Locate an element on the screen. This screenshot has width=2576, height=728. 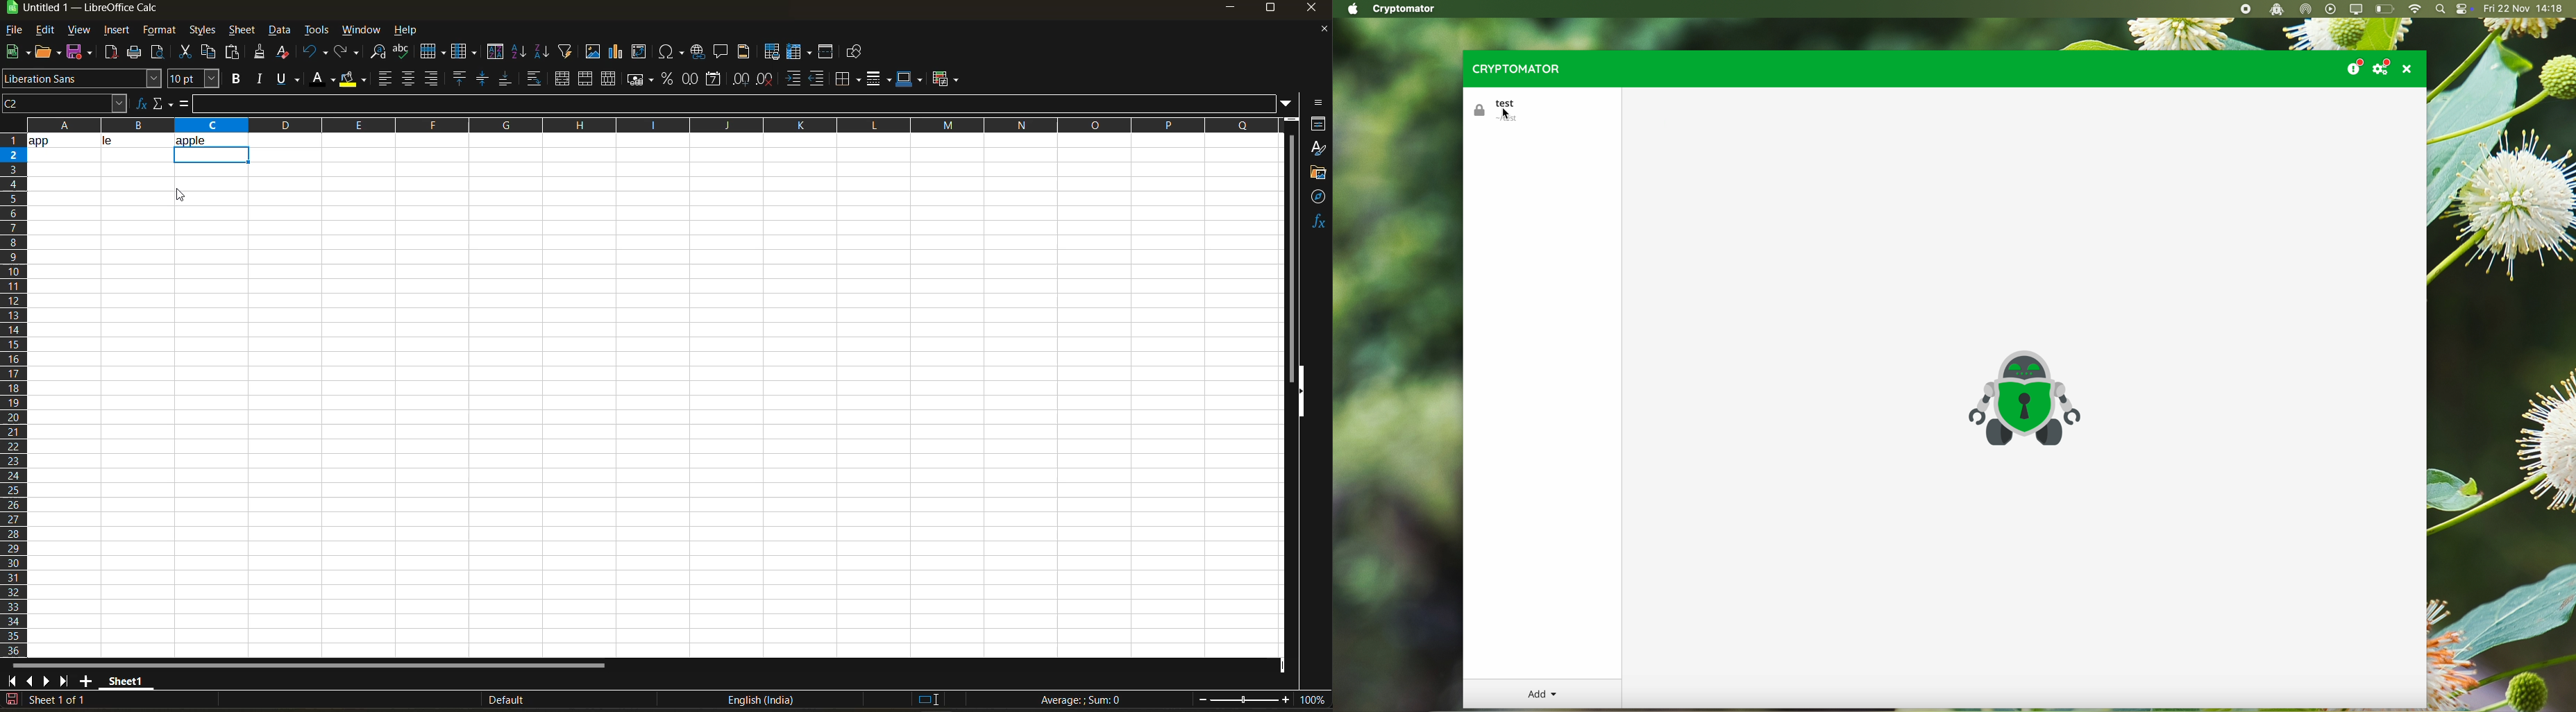
functions is located at coordinates (1318, 221).